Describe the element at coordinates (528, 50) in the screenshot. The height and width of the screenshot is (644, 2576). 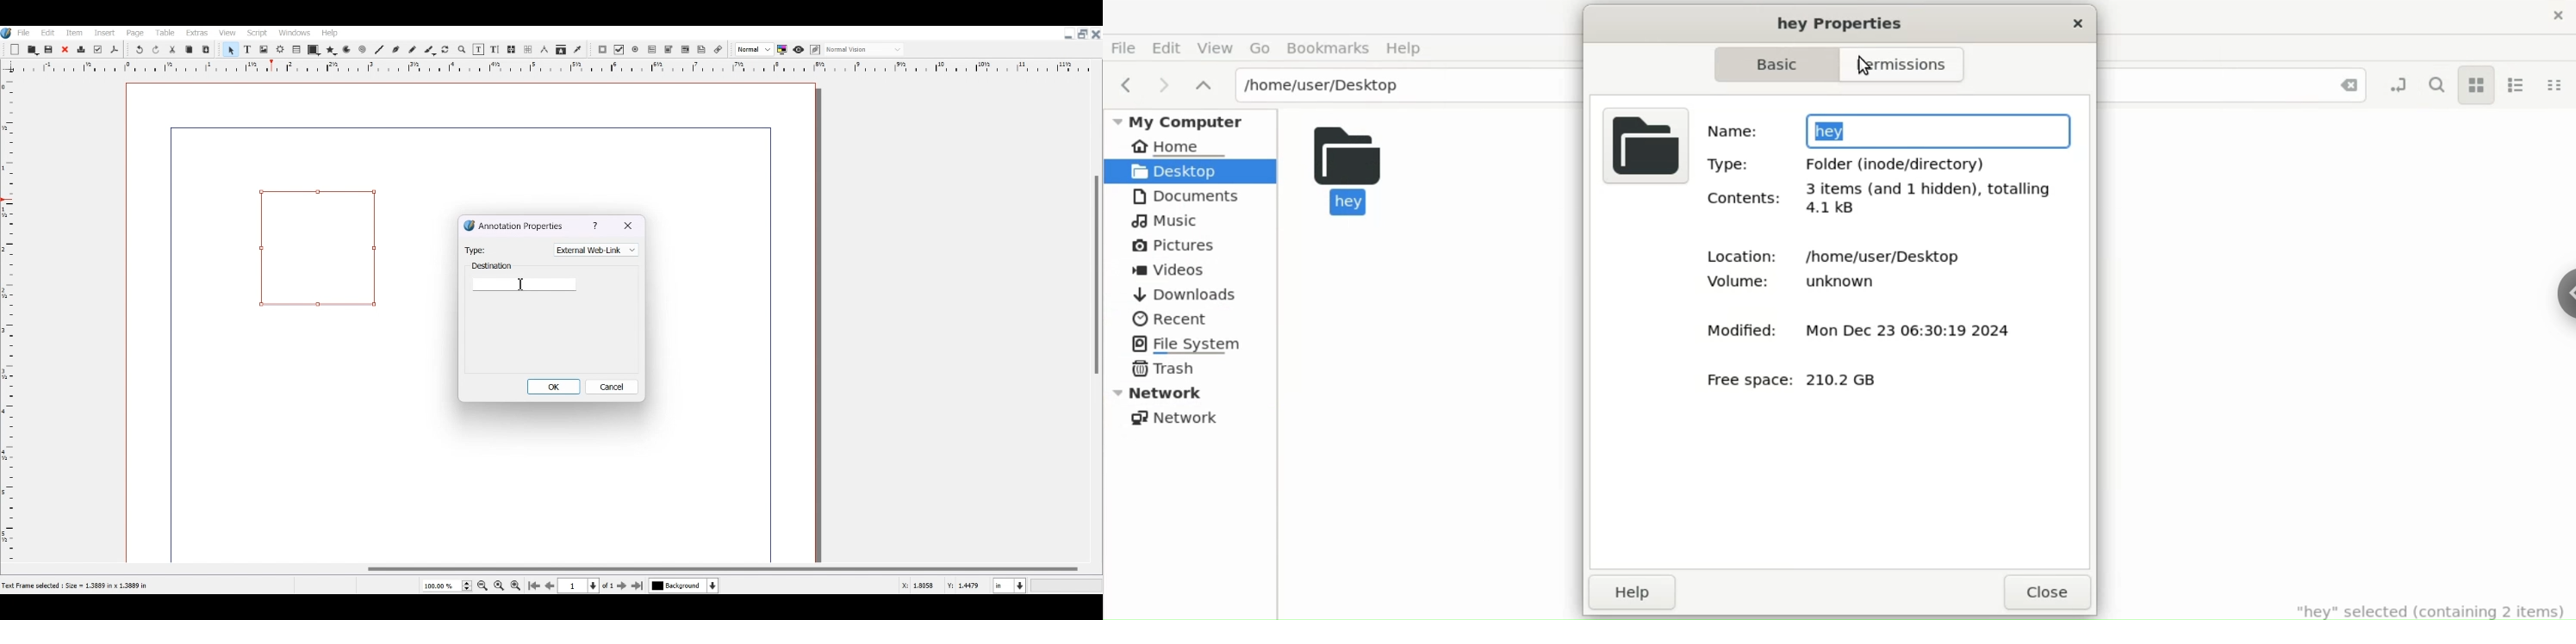
I see `UnLink text Frame` at that location.